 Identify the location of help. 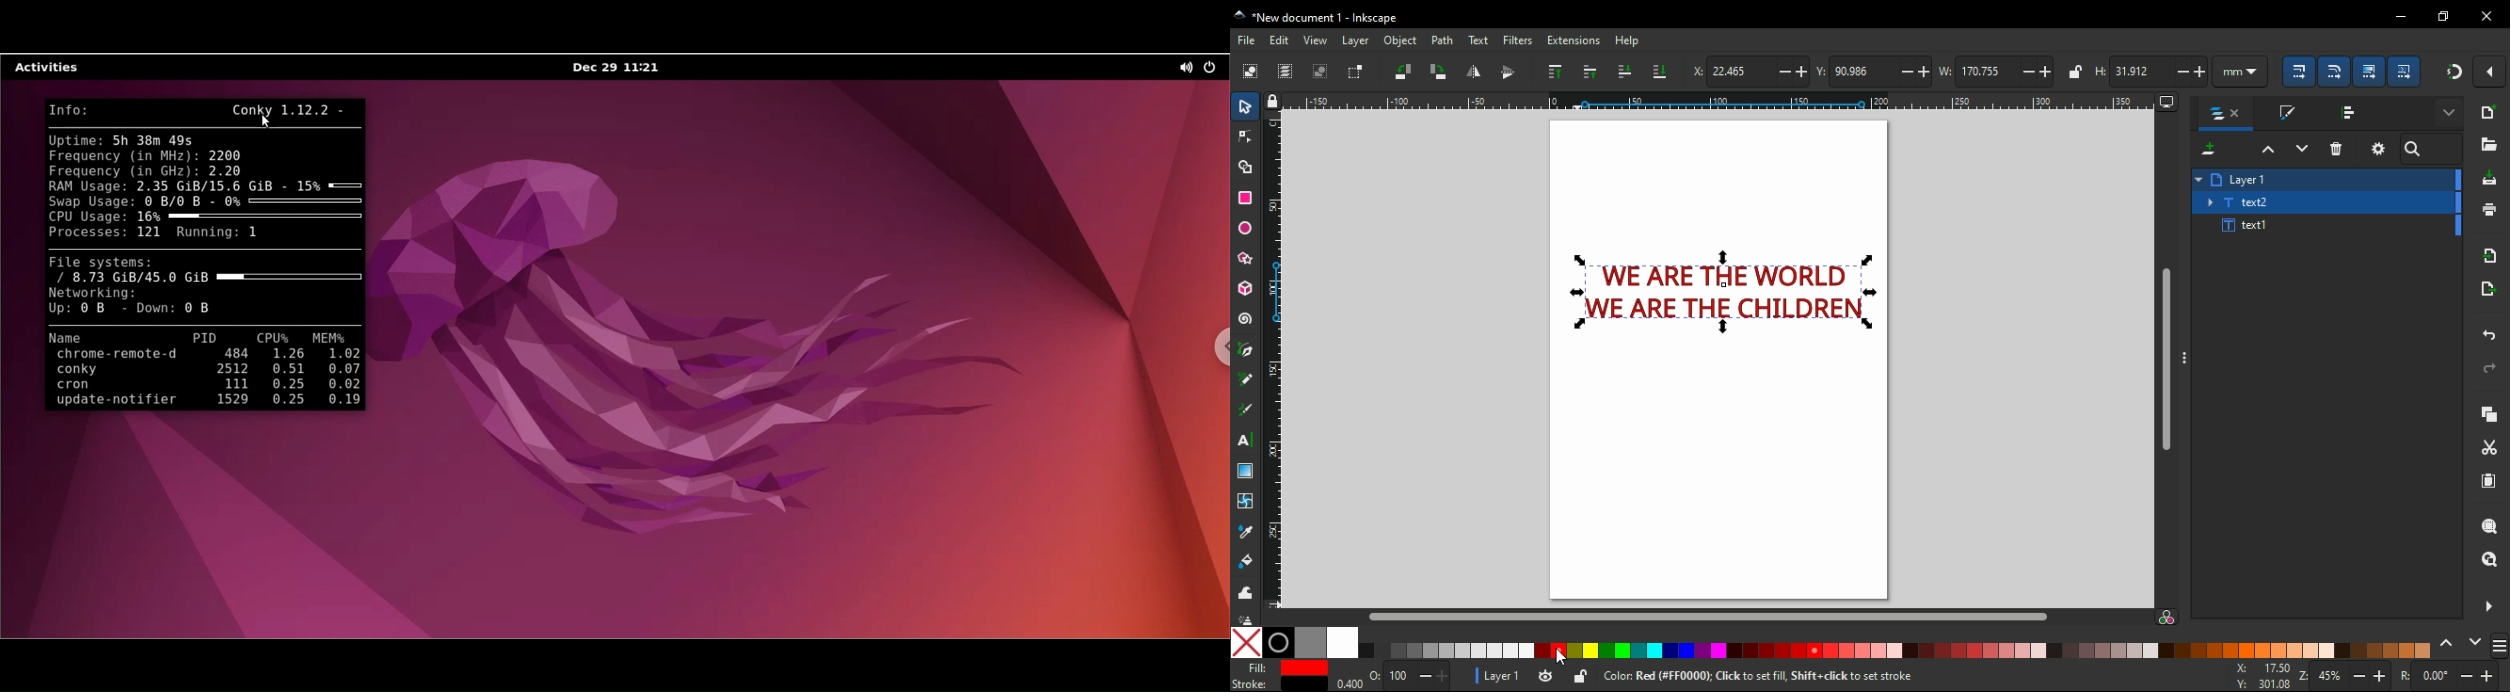
(1630, 41).